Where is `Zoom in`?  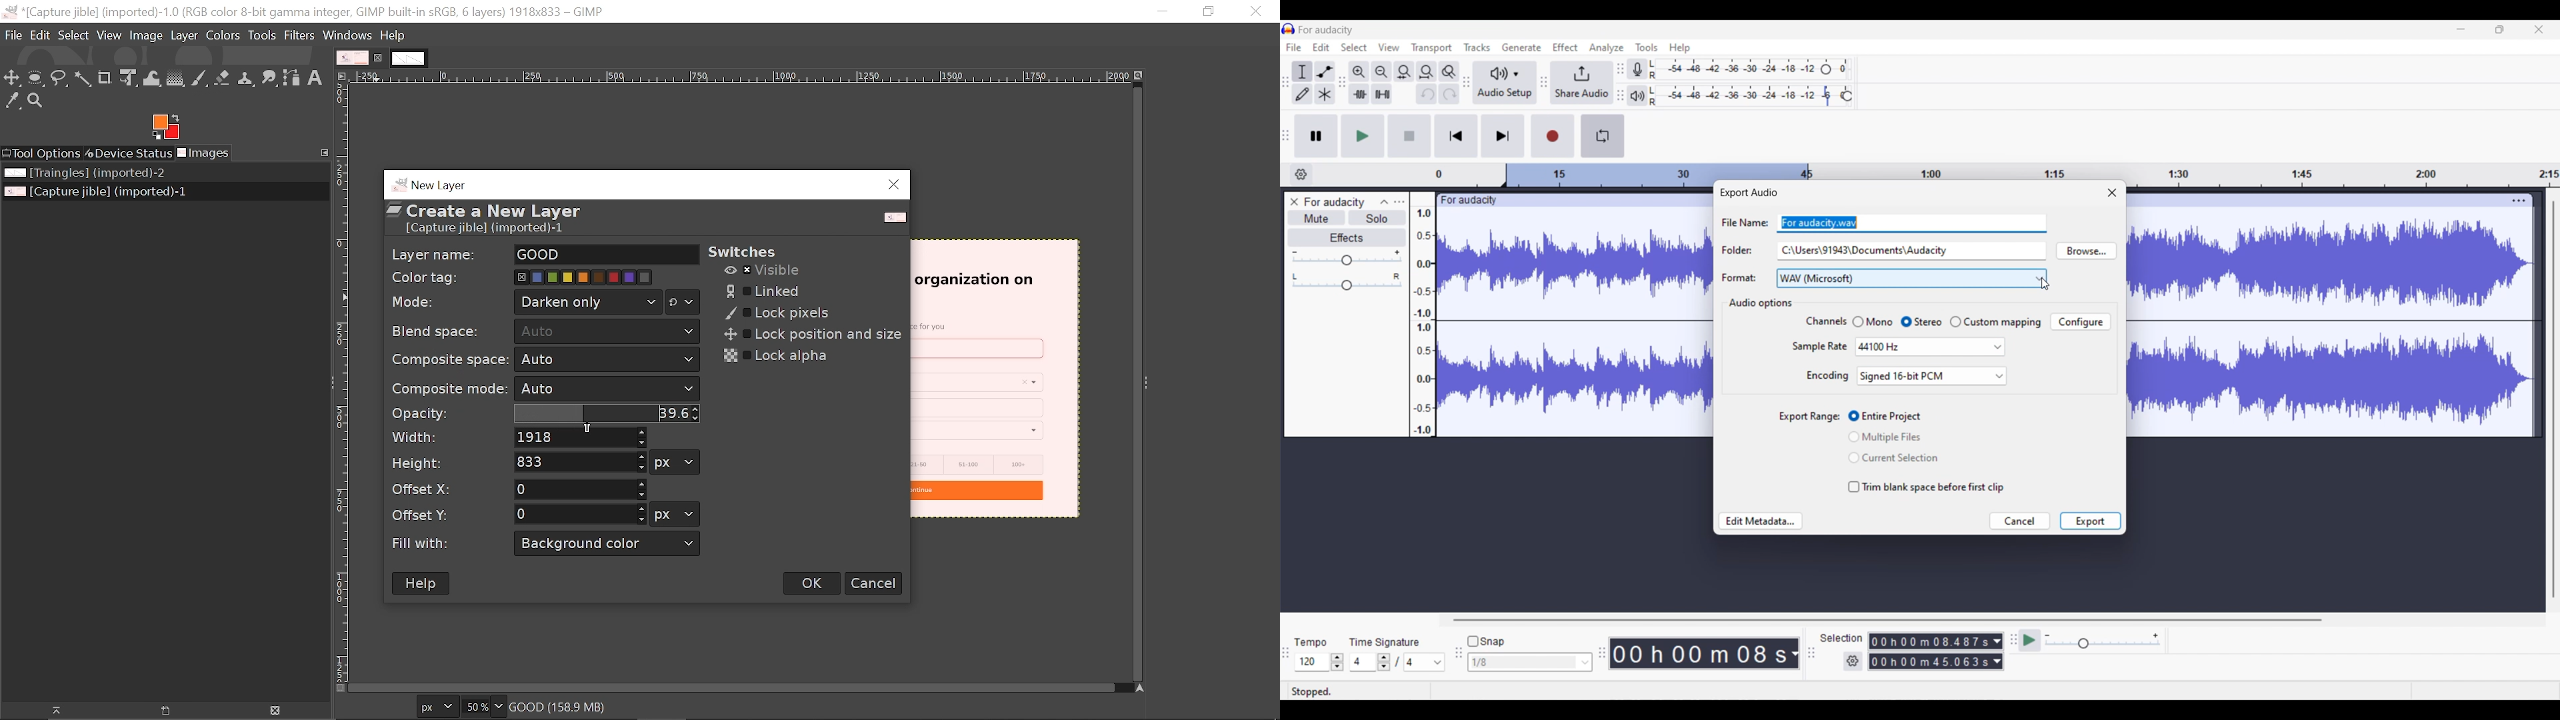 Zoom in is located at coordinates (1359, 72).